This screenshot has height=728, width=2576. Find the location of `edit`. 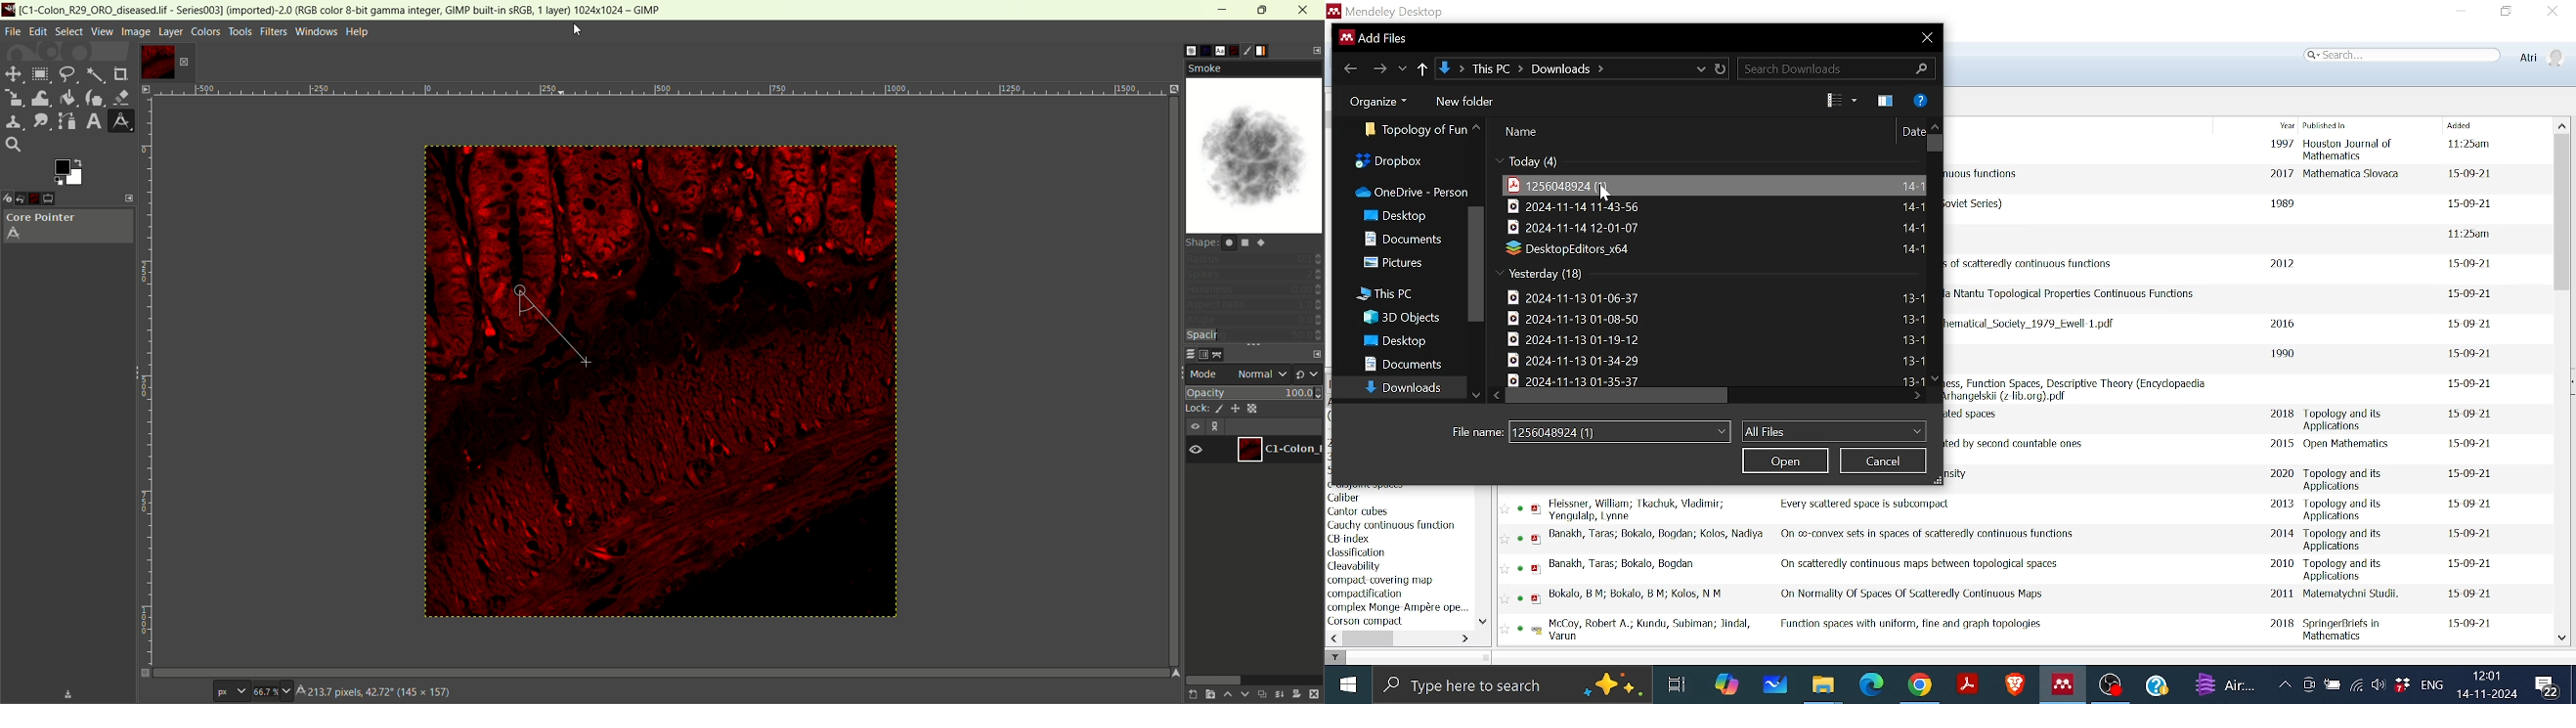

edit is located at coordinates (39, 32).